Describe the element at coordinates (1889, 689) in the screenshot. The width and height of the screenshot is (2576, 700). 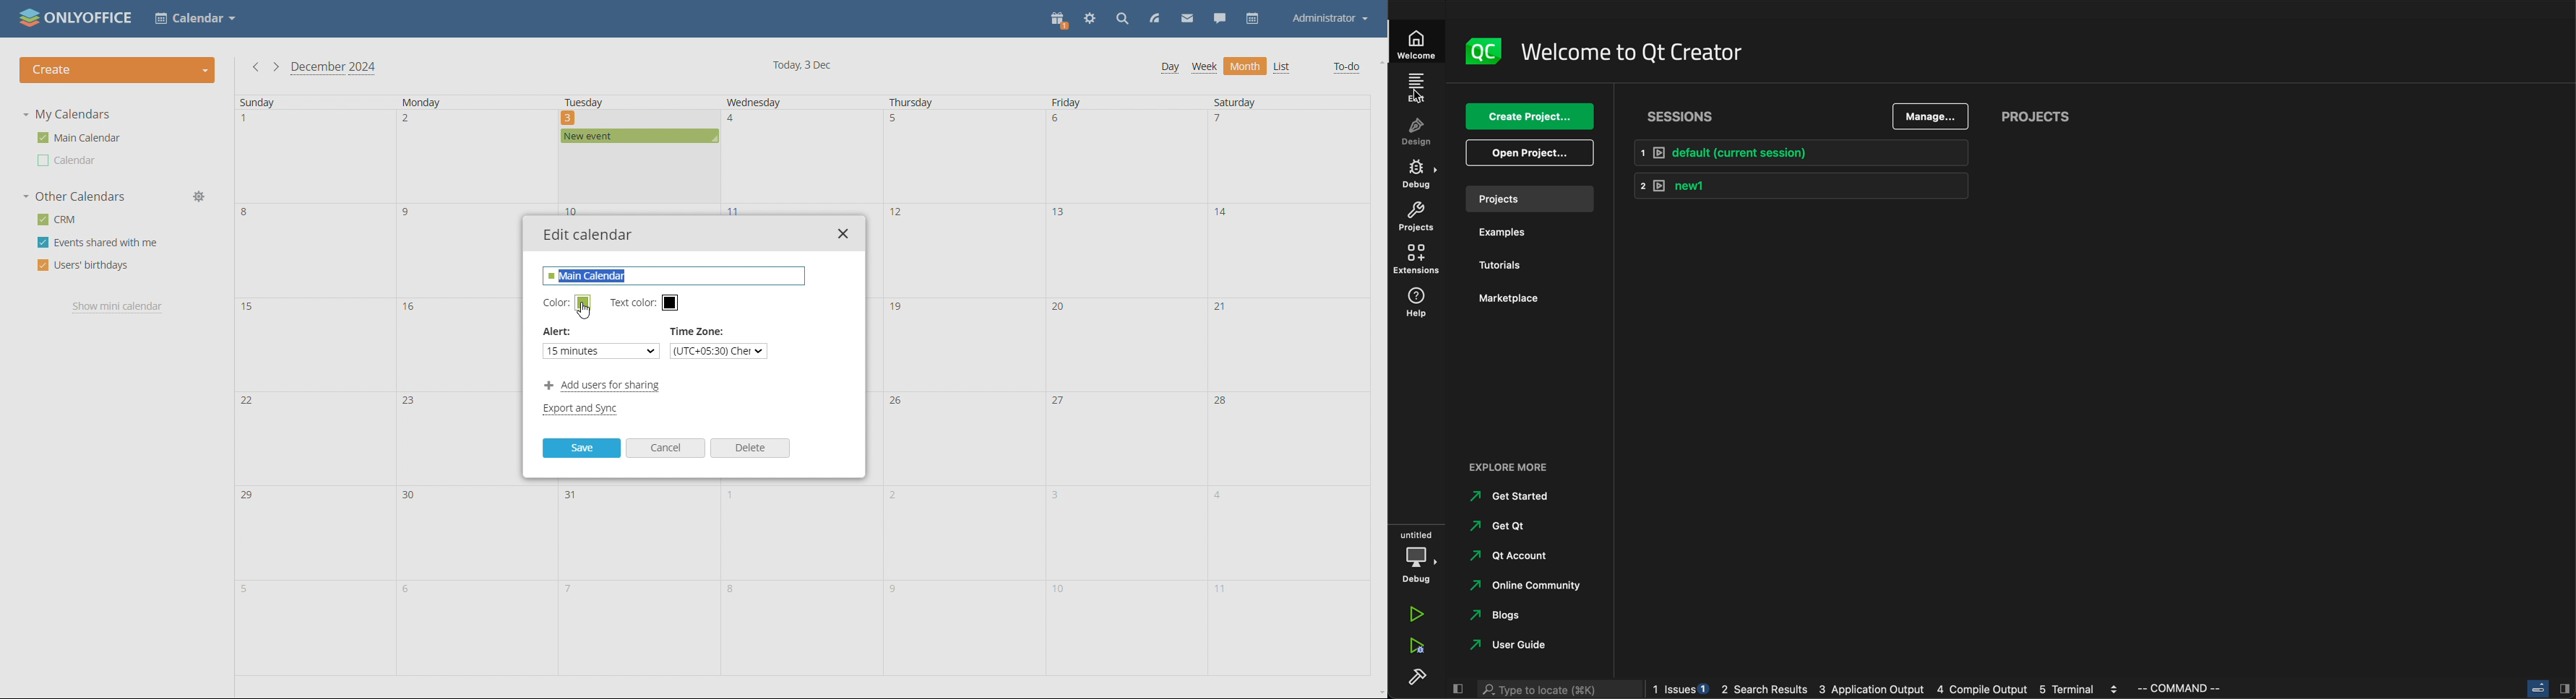
I see `logs` at that location.